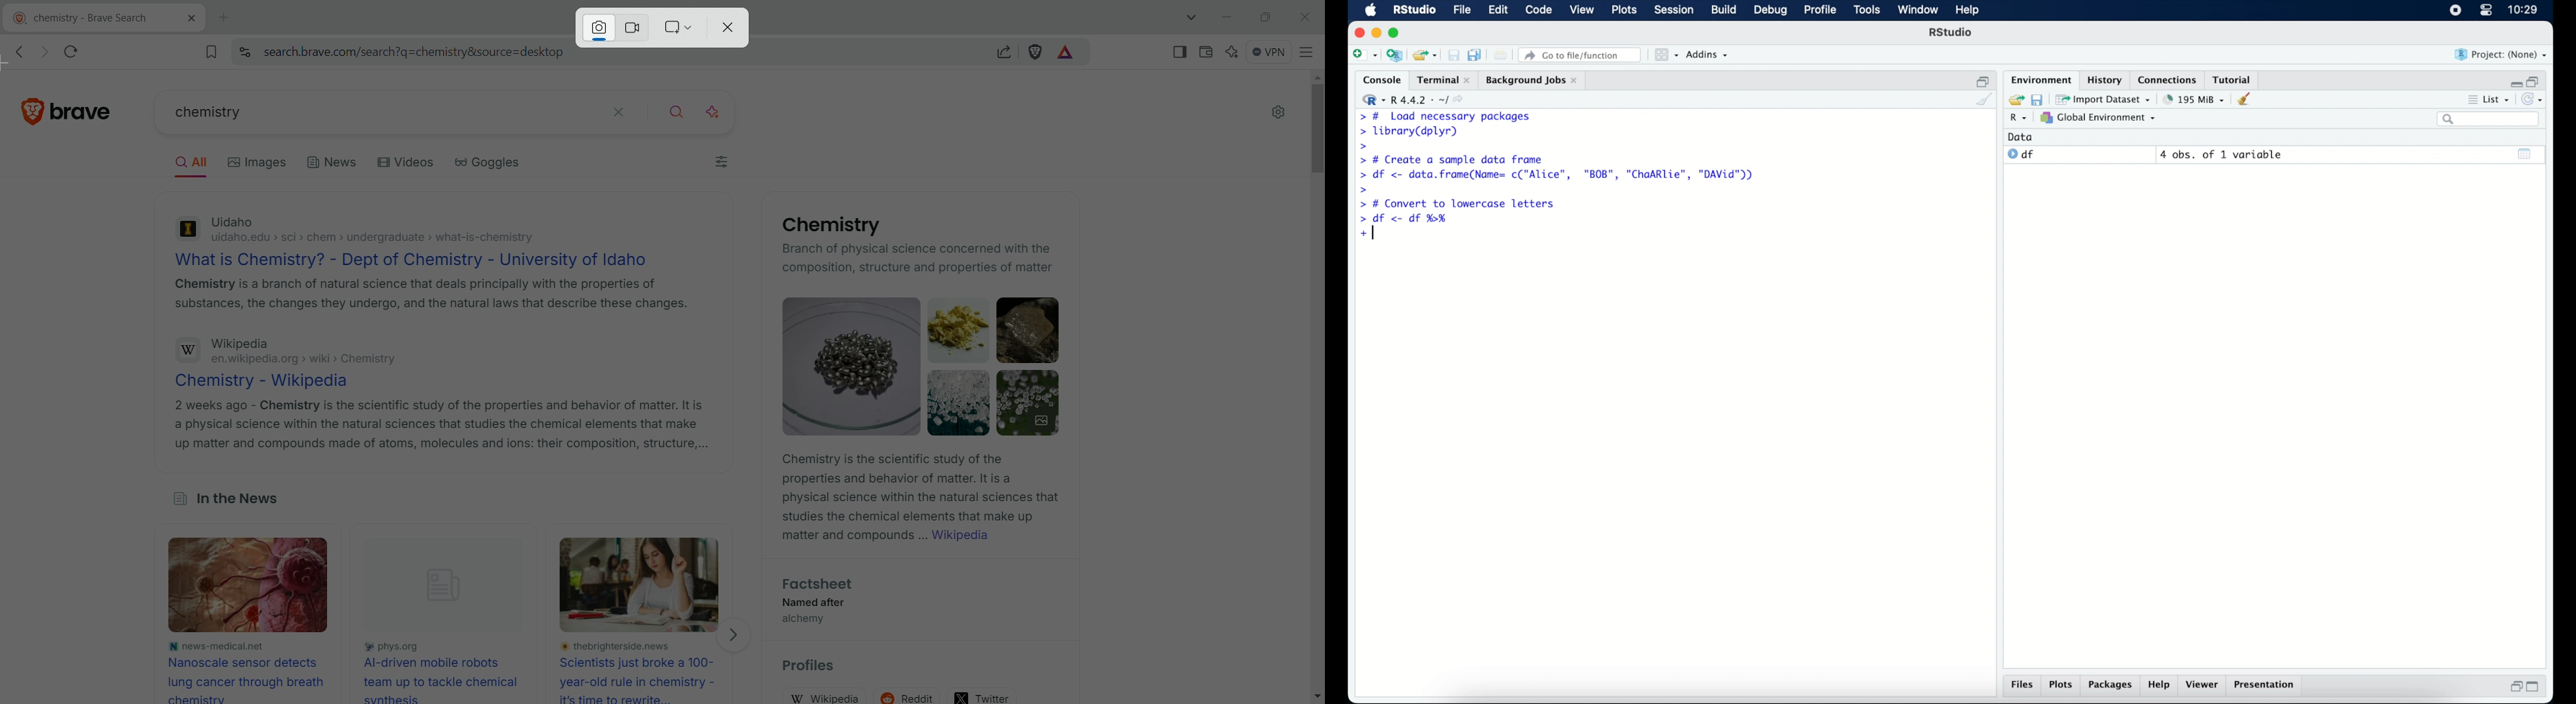 The height and width of the screenshot is (728, 2576). What do you see at coordinates (2514, 81) in the screenshot?
I see `minimize` at bounding box center [2514, 81].